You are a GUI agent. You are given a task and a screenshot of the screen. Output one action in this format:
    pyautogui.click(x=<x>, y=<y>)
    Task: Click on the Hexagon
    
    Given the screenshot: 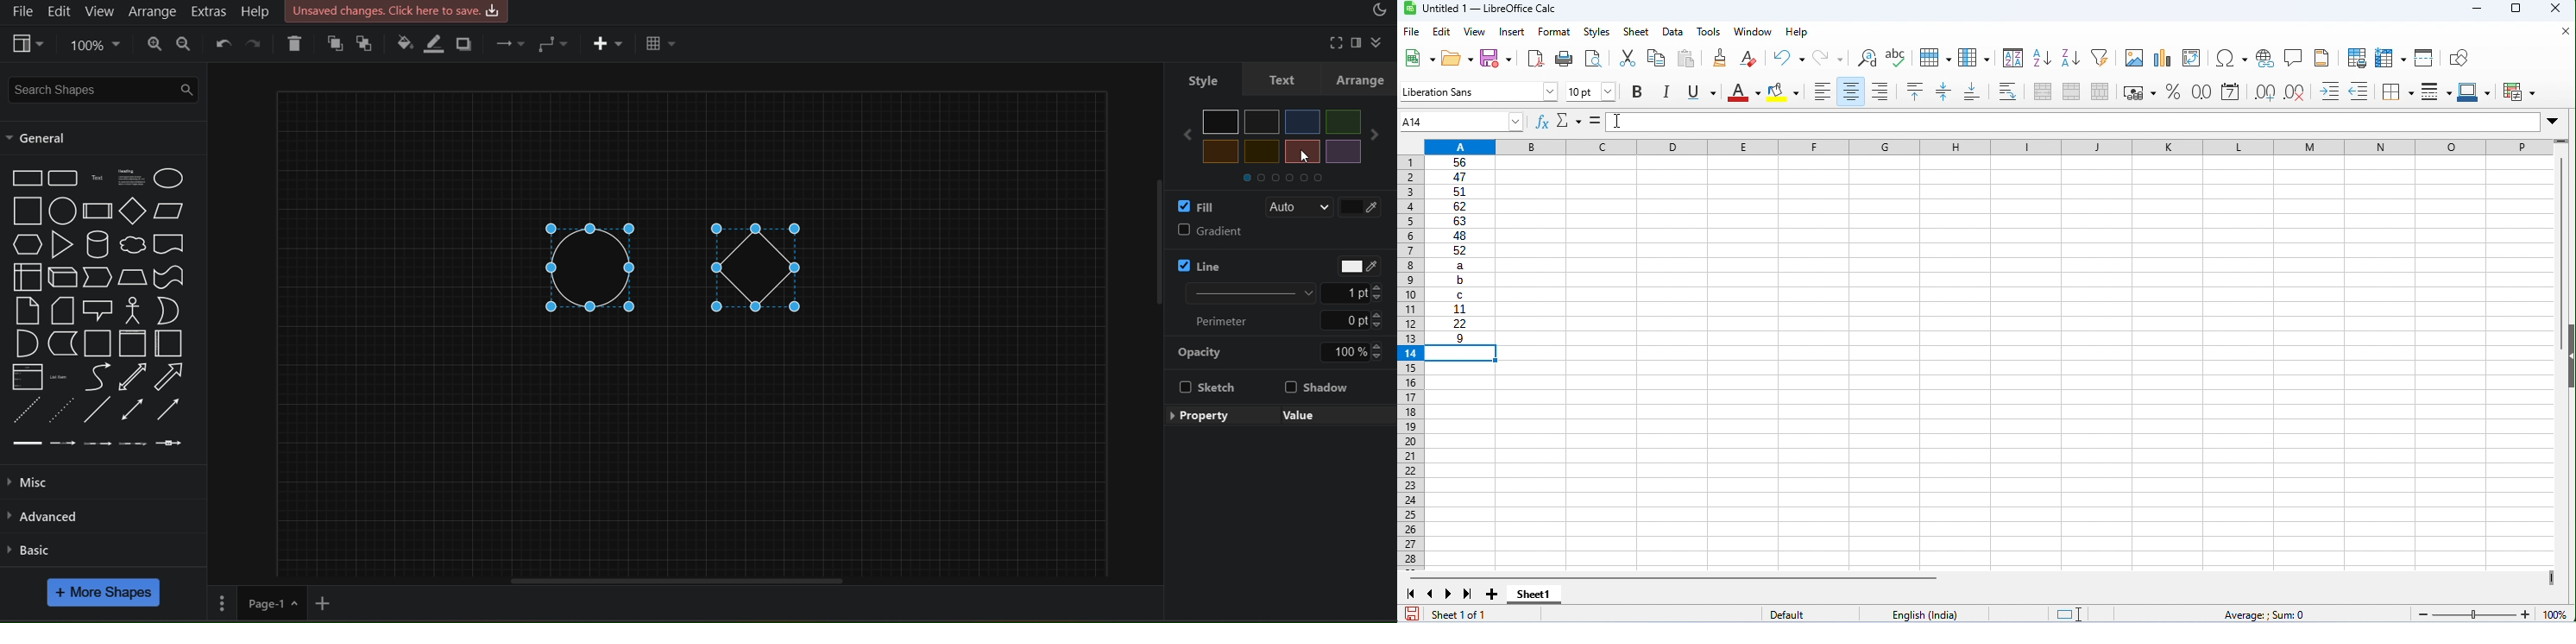 What is the action you would take?
    pyautogui.click(x=26, y=245)
    